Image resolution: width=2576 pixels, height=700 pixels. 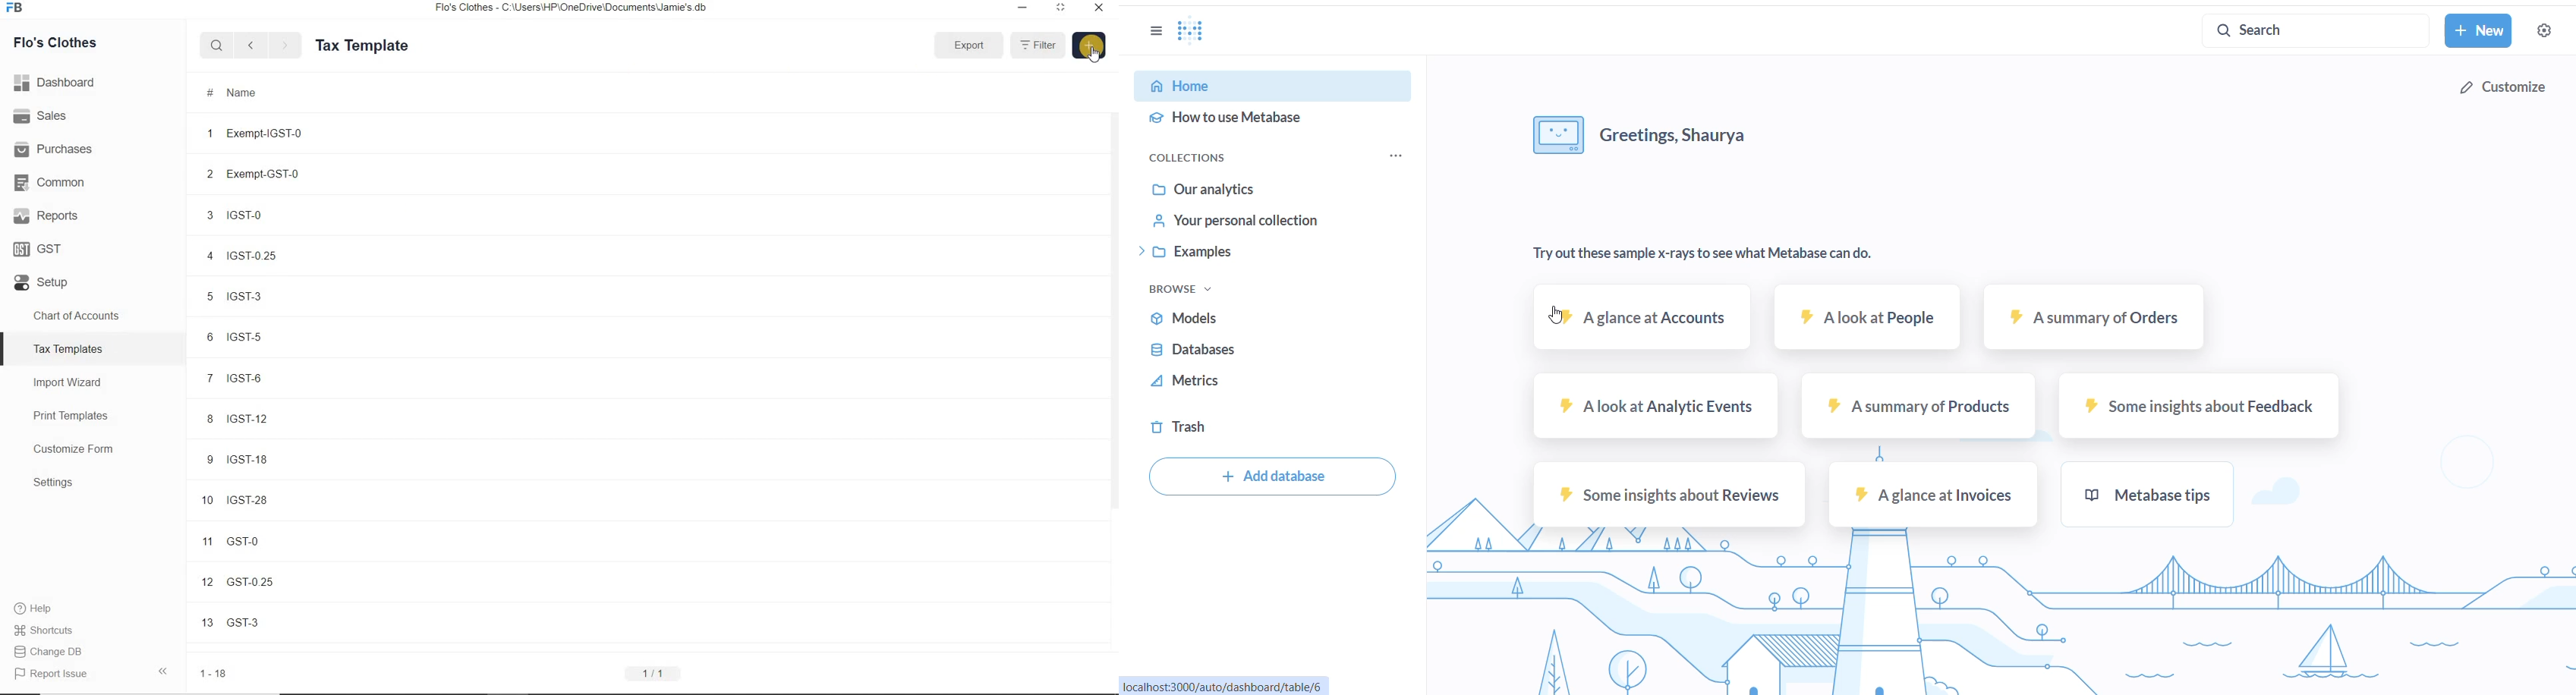 I want to click on Print Templates, so click(x=93, y=415).